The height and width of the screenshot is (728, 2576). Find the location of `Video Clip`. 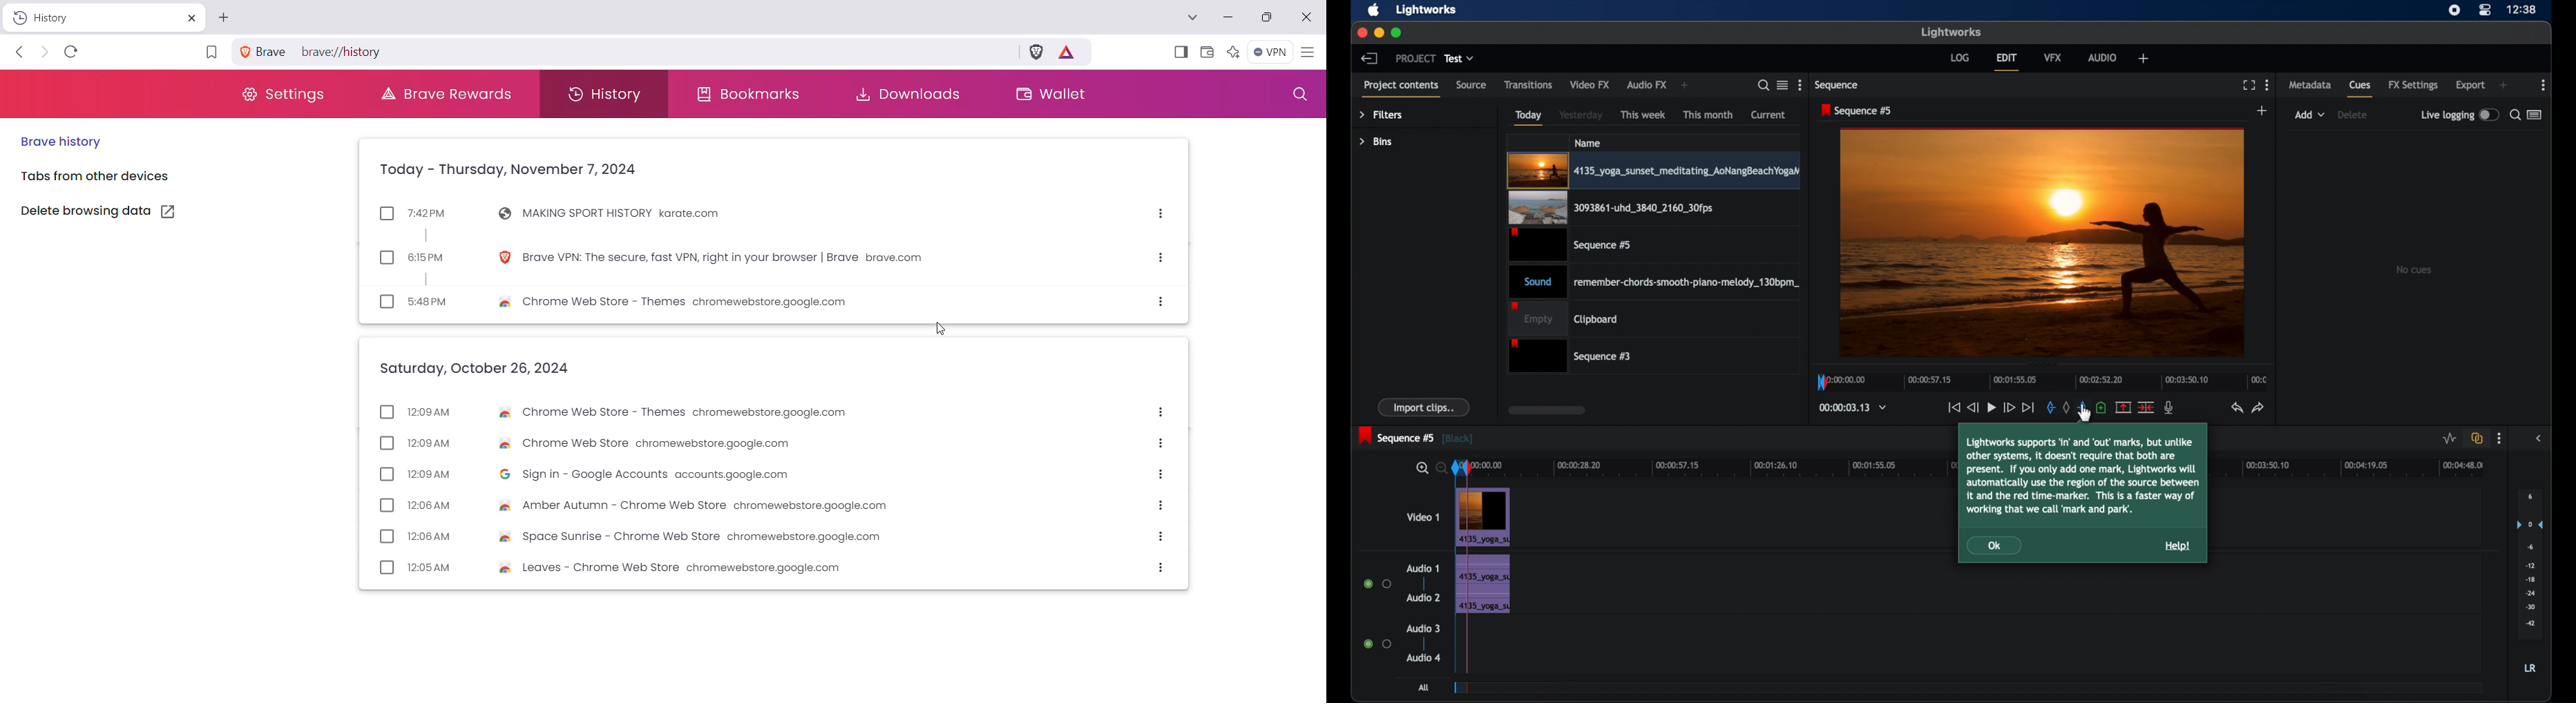

Video Clip is located at coordinates (1482, 517).